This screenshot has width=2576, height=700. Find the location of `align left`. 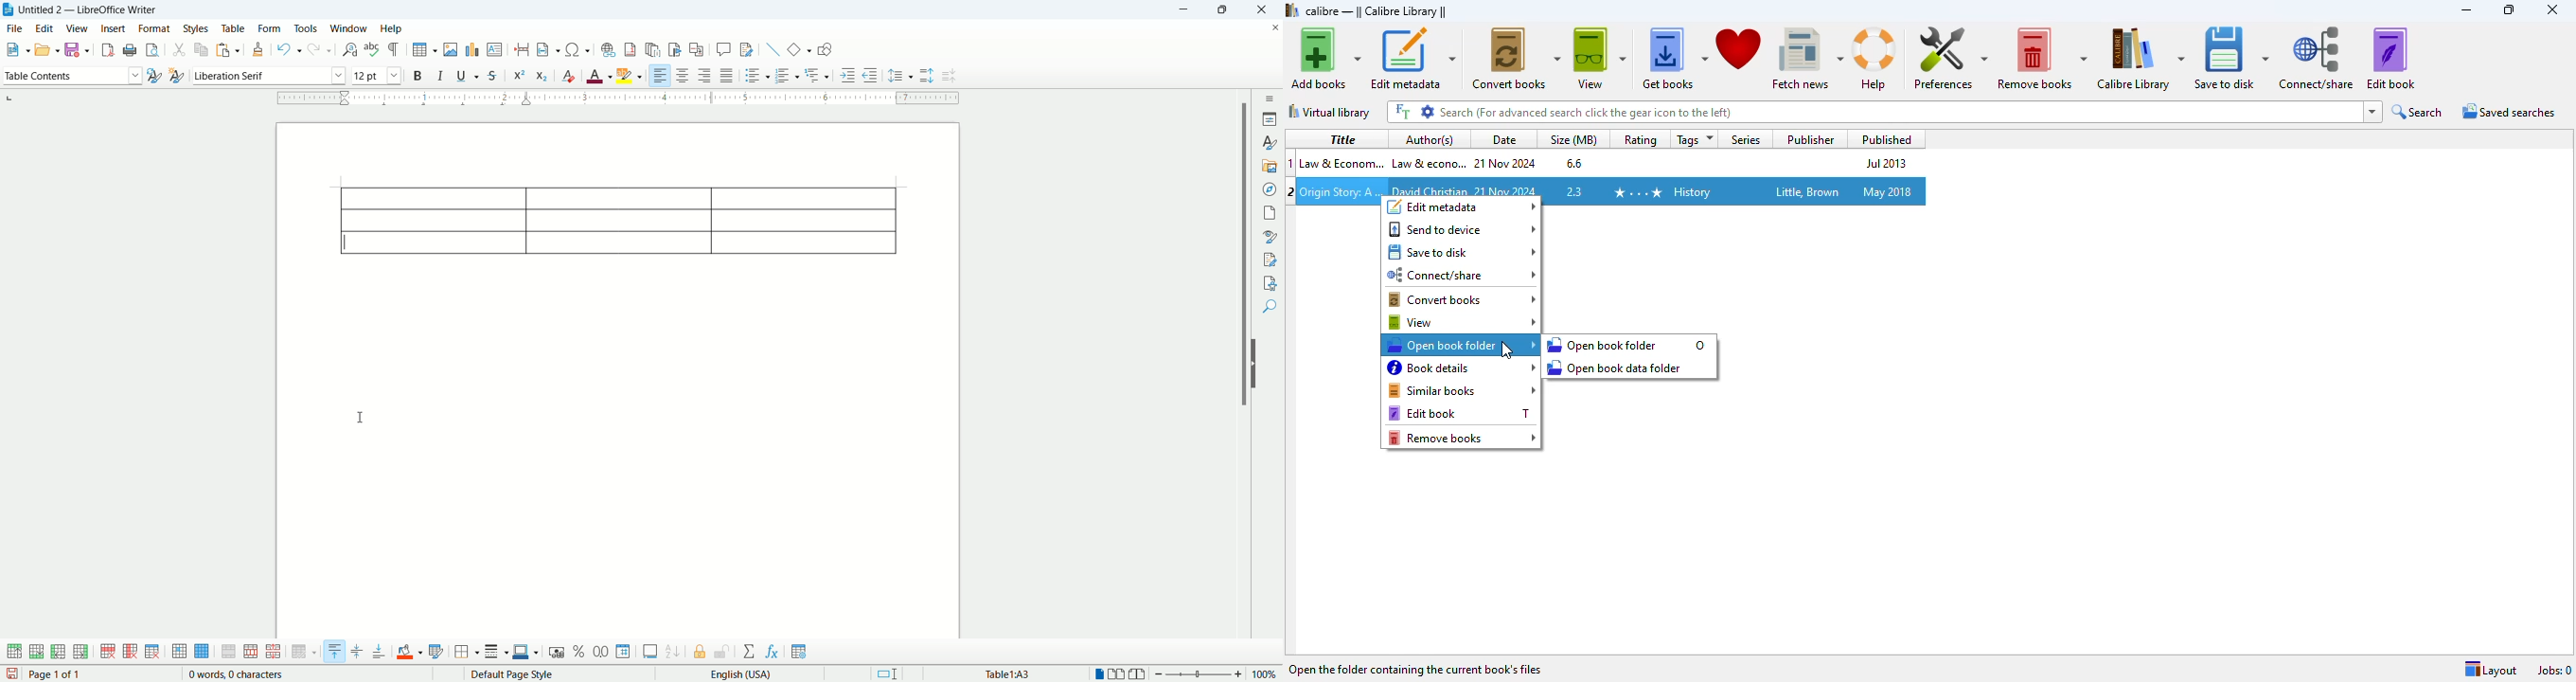

align left is located at coordinates (661, 74).